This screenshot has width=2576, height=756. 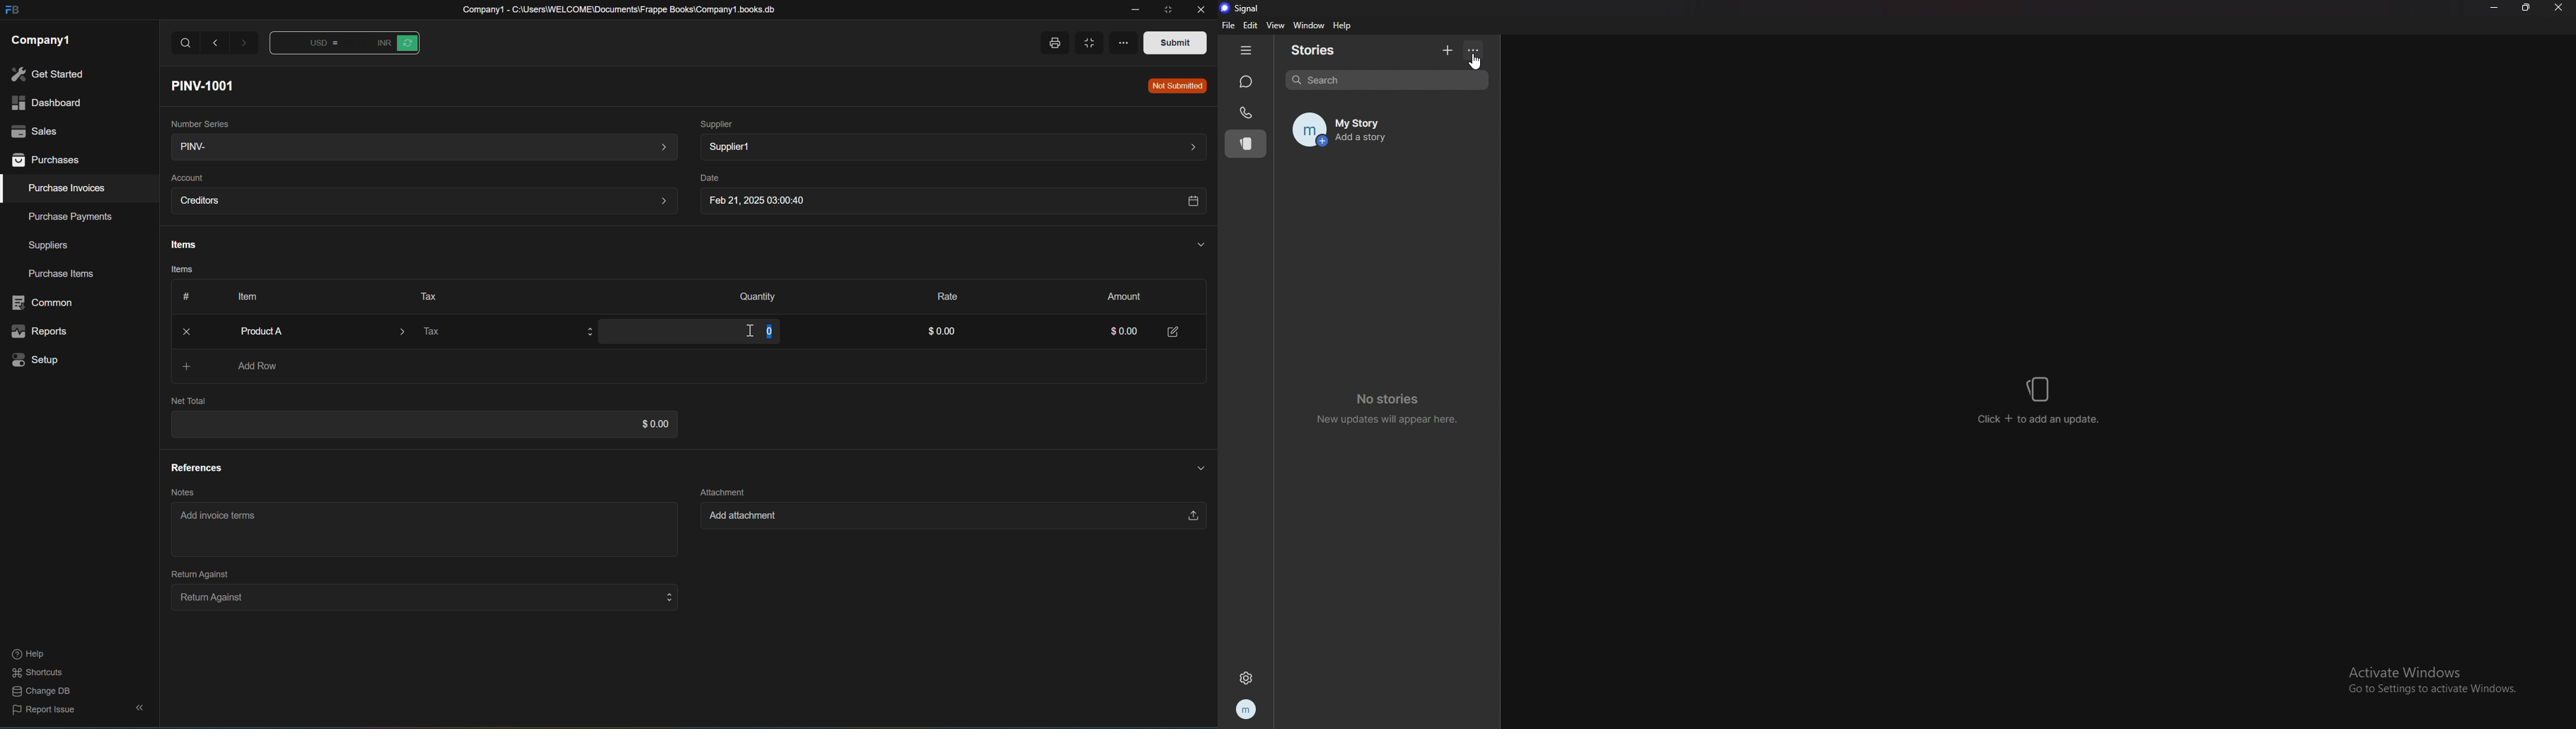 I want to click on dashboard, so click(x=45, y=103).